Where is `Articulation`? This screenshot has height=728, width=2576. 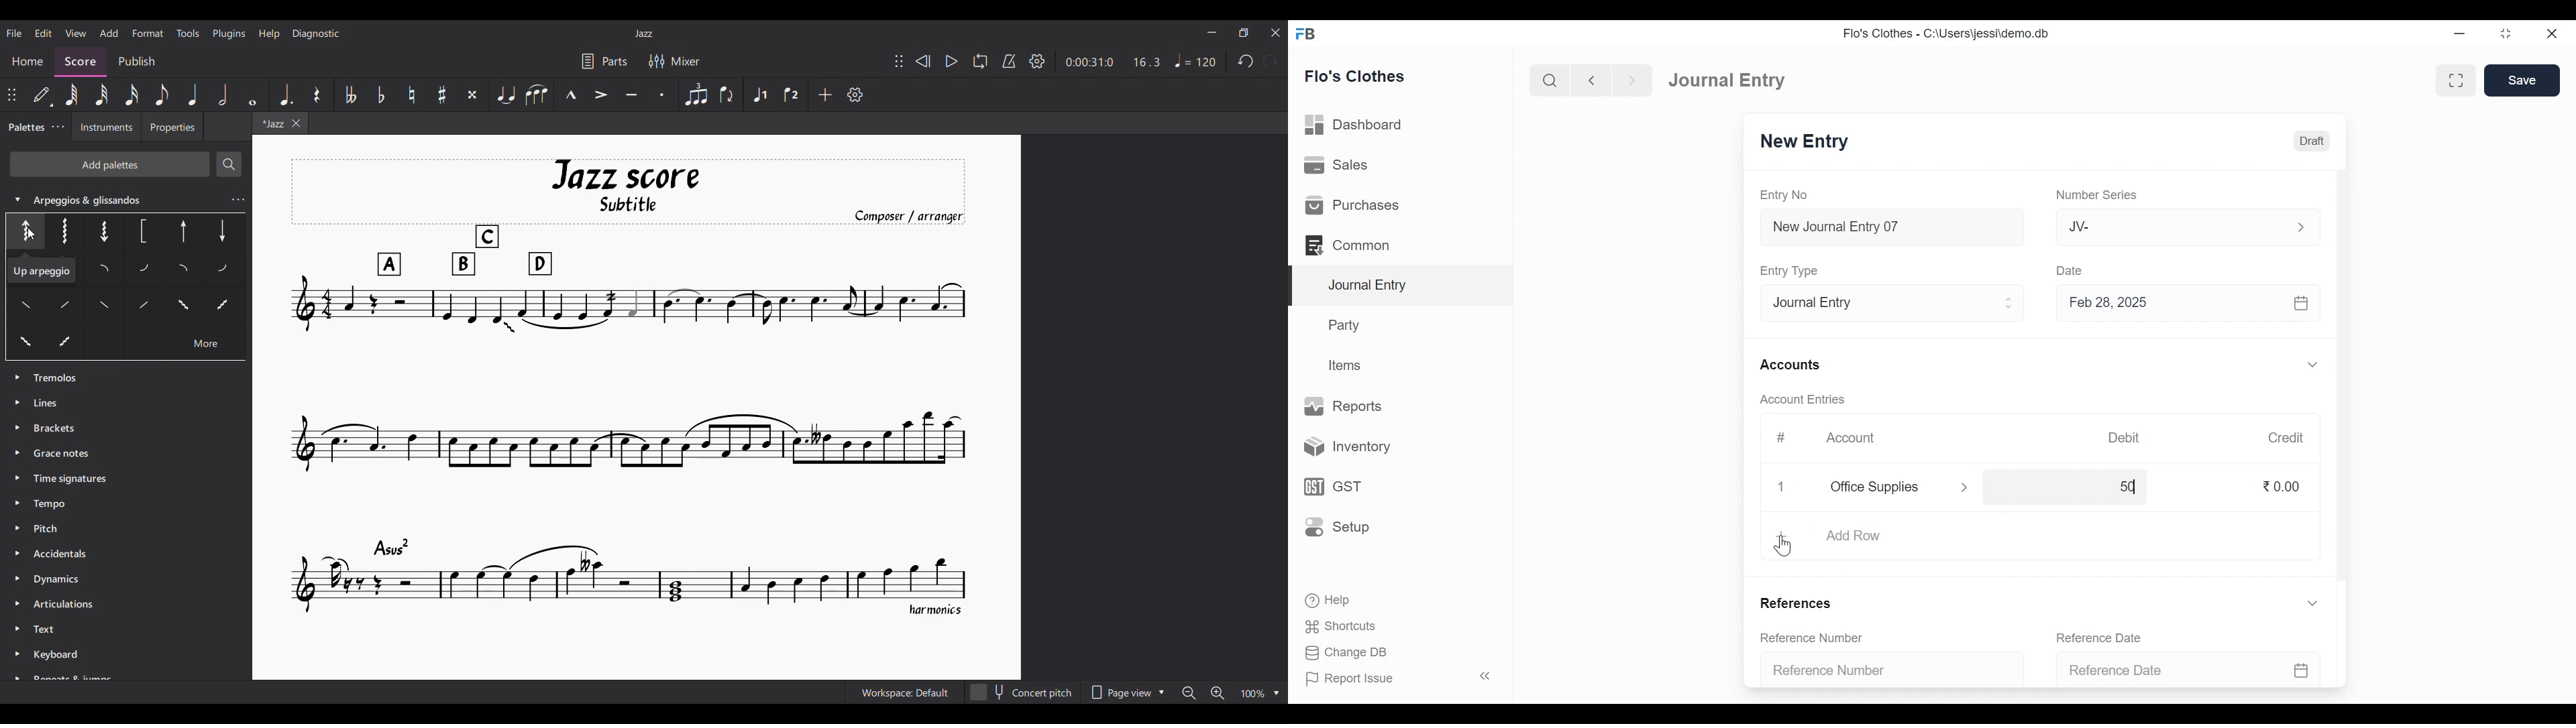
Articulation is located at coordinates (67, 606).